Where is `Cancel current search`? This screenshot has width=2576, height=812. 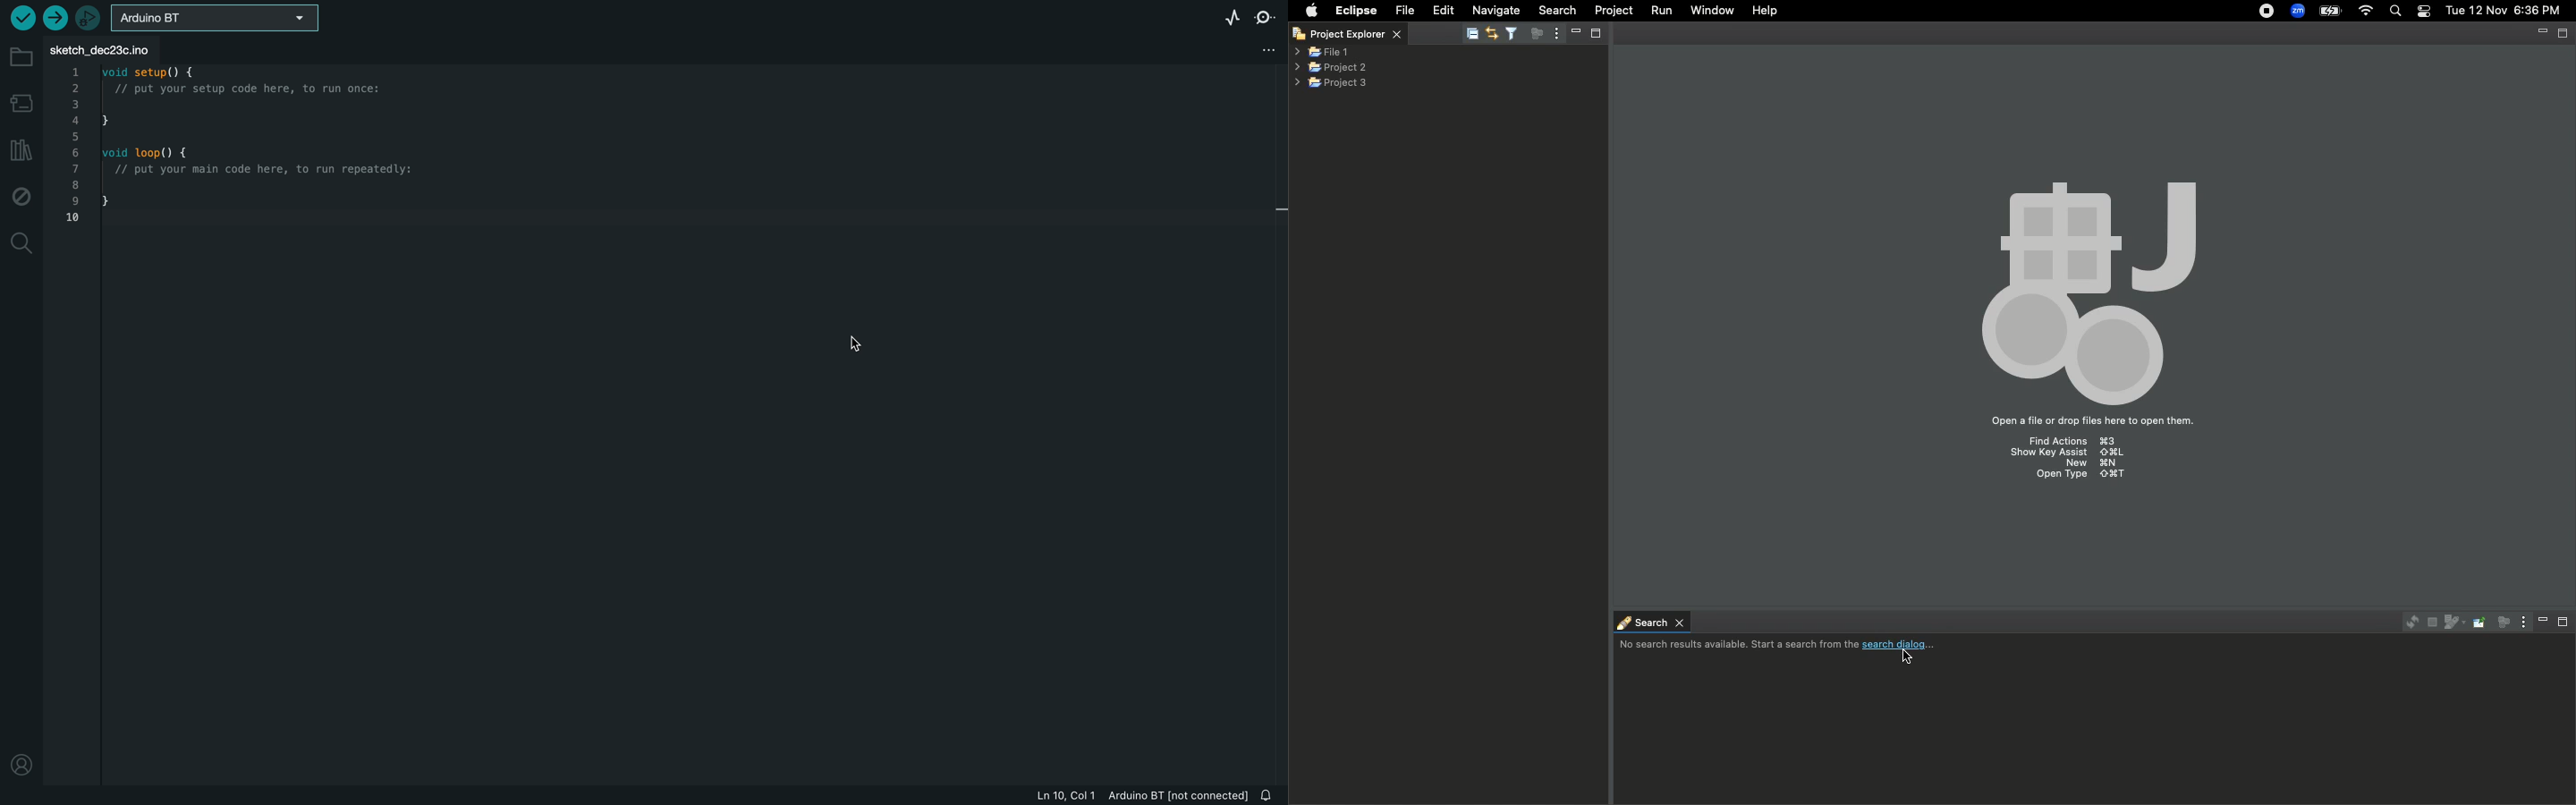
Cancel current search is located at coordinates (2430, 623).